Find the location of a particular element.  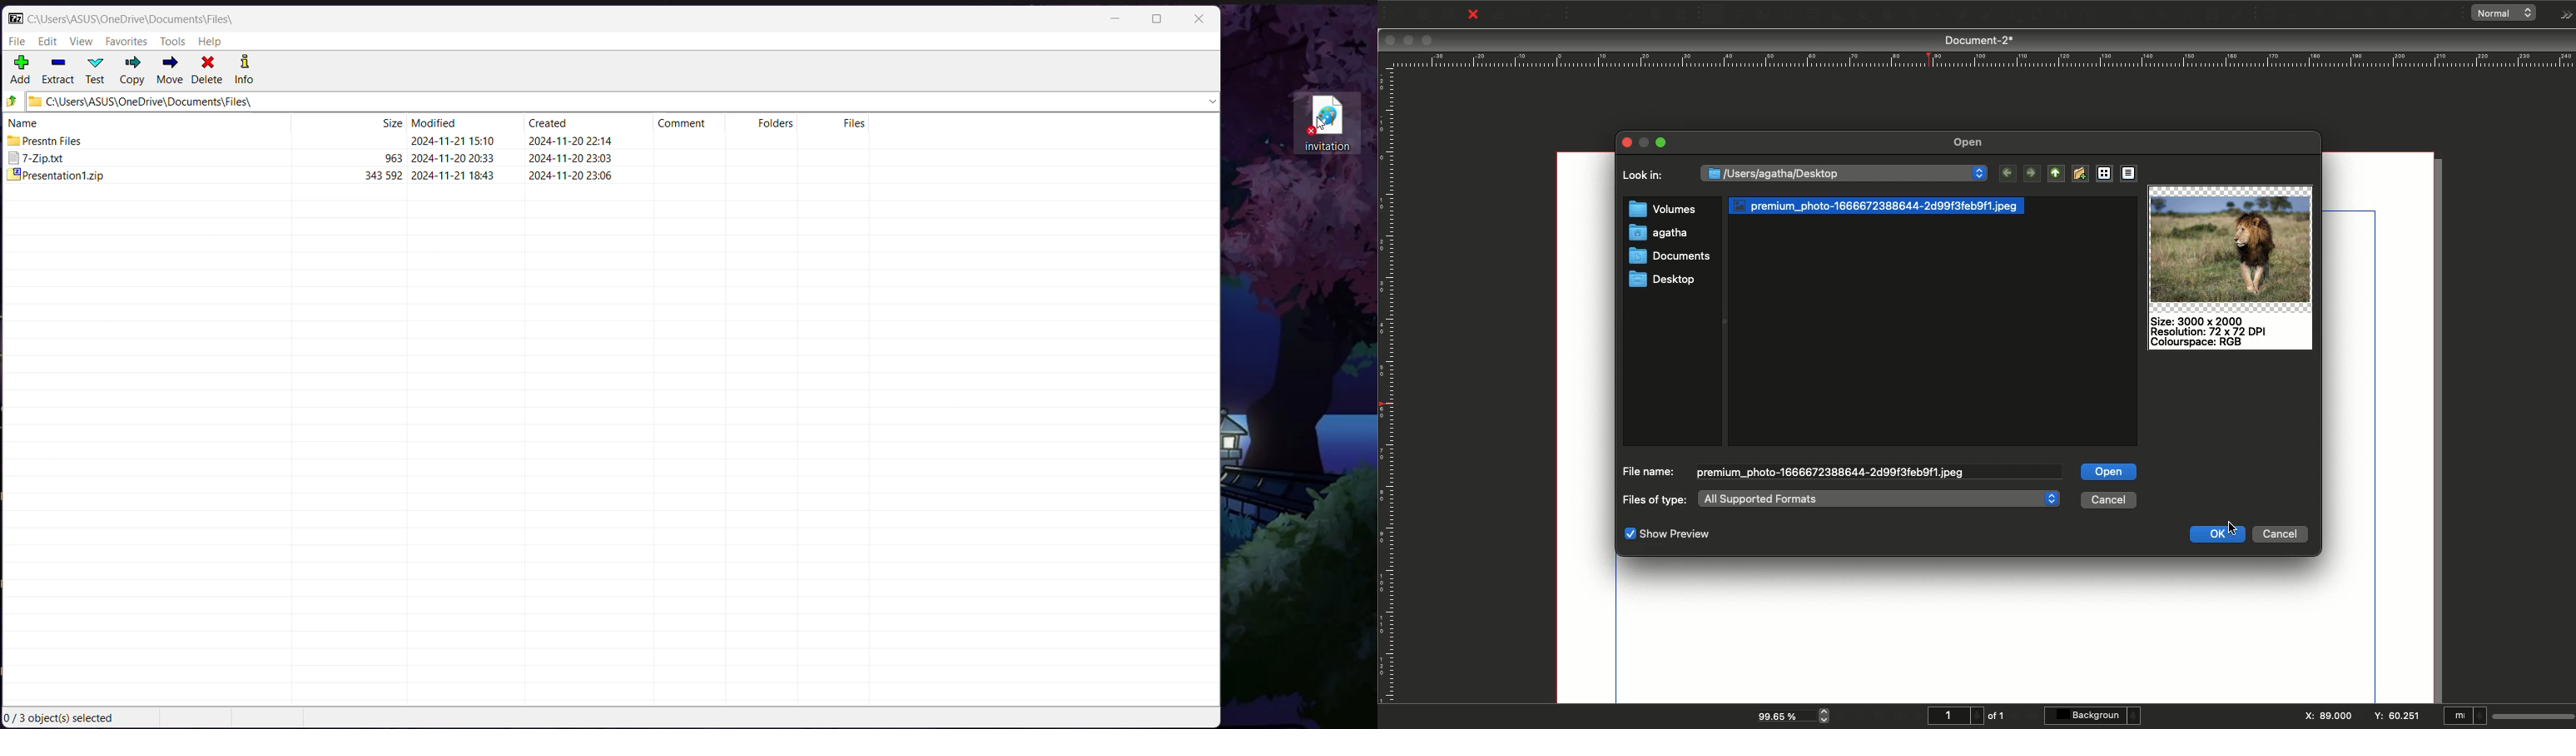

Cancel is located at coordinates (2109, 499).